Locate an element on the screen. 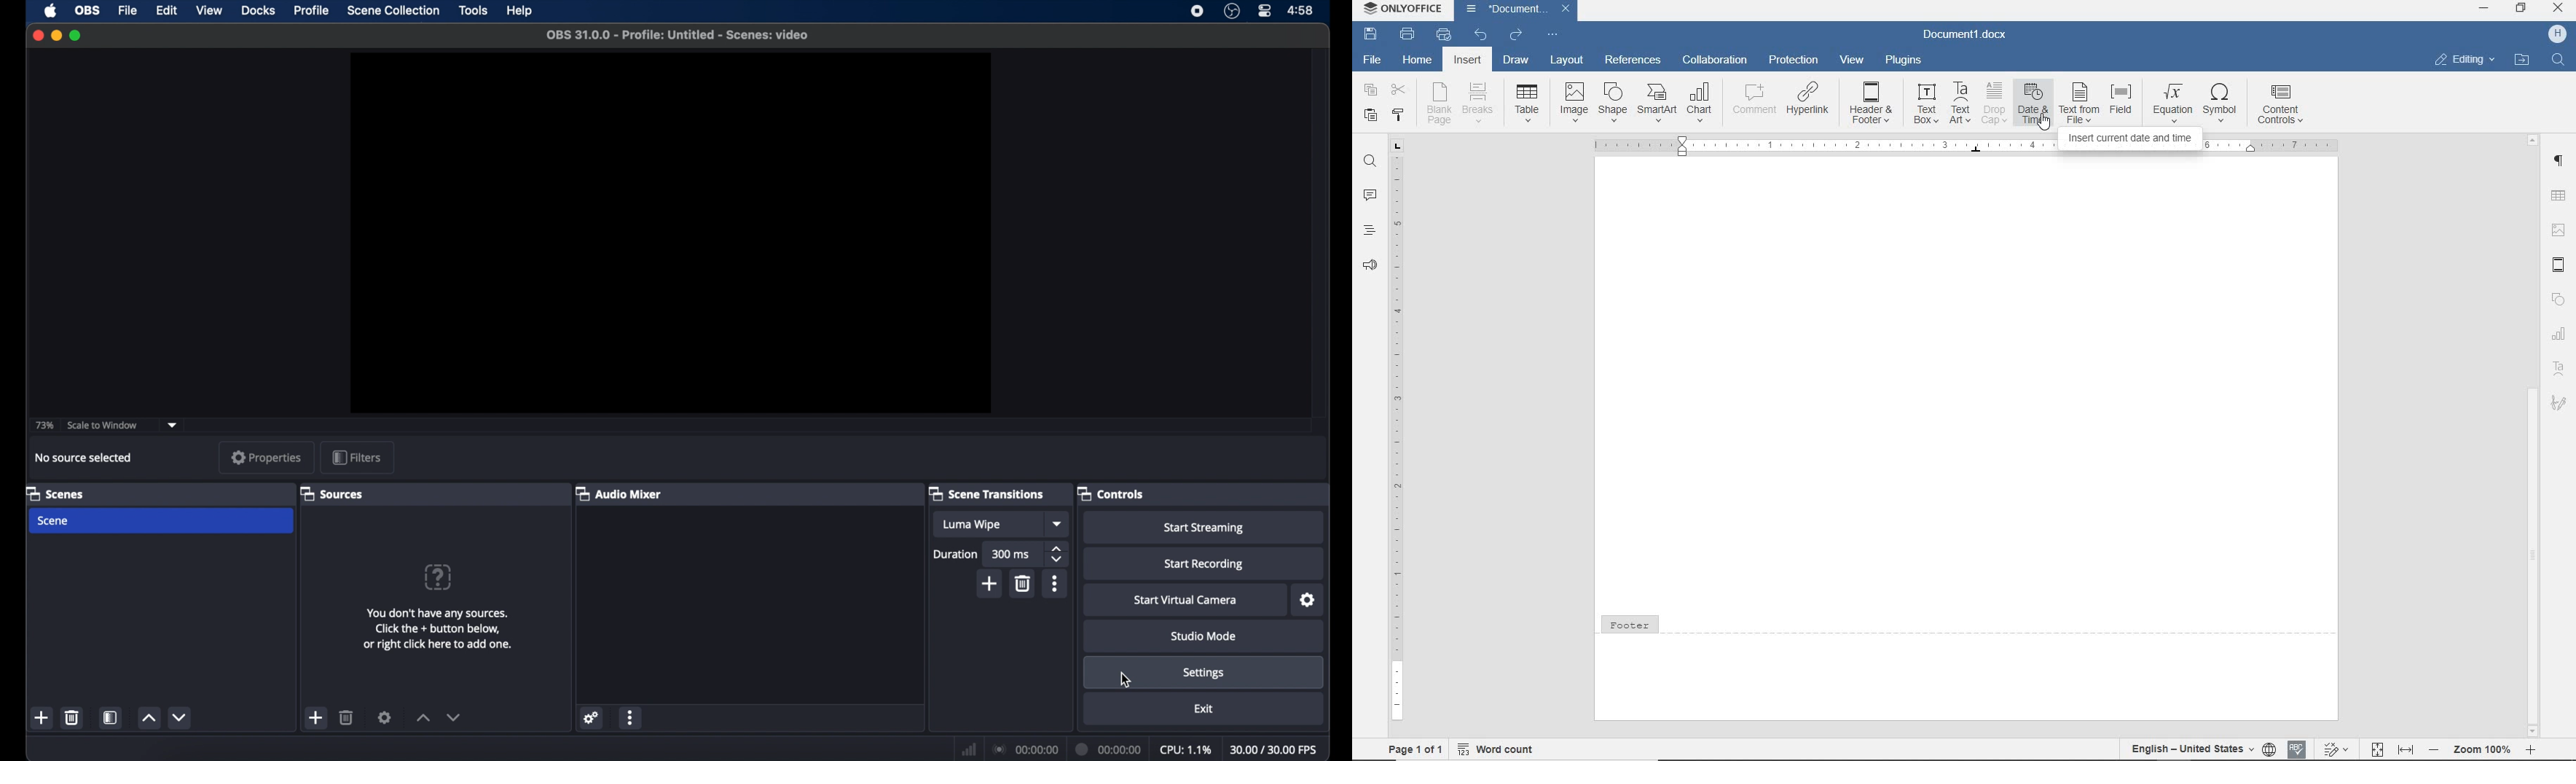 The image size is (2576, 784). cursor is located at coordinates (1127, 682).